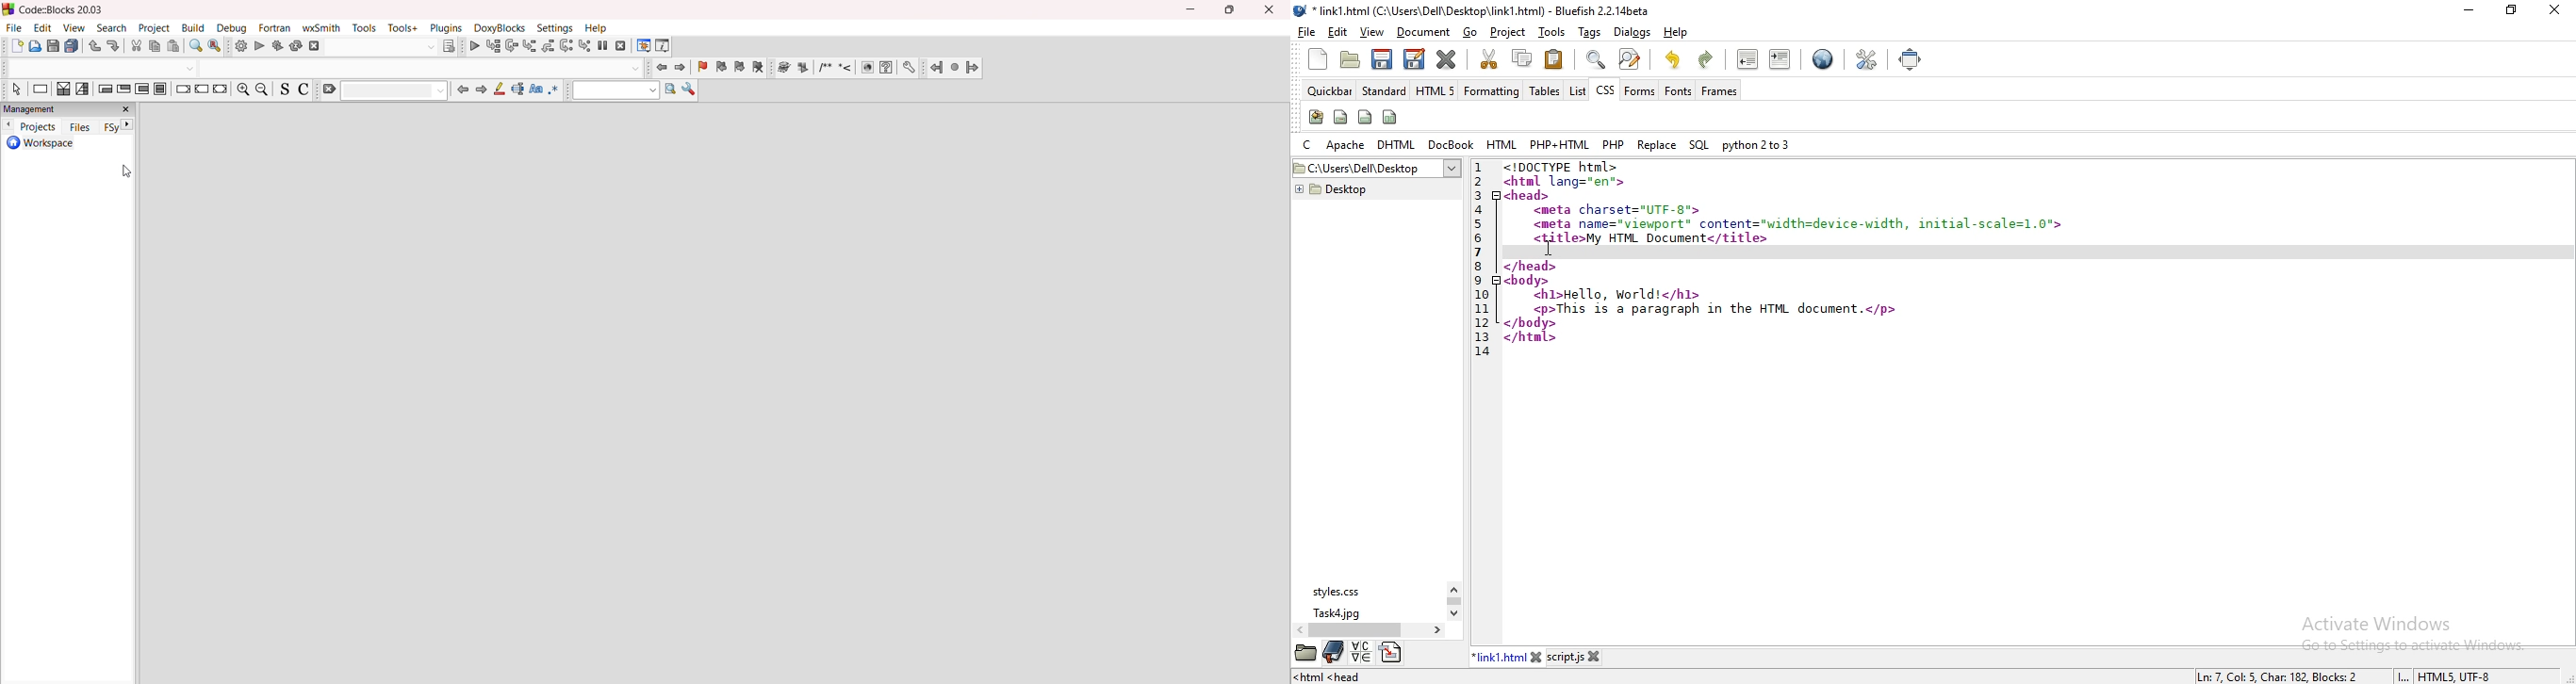 The image size is (2576, 700). Describe the element at coordinates (1614, 144) in the screenshot. I see `php` at that location.